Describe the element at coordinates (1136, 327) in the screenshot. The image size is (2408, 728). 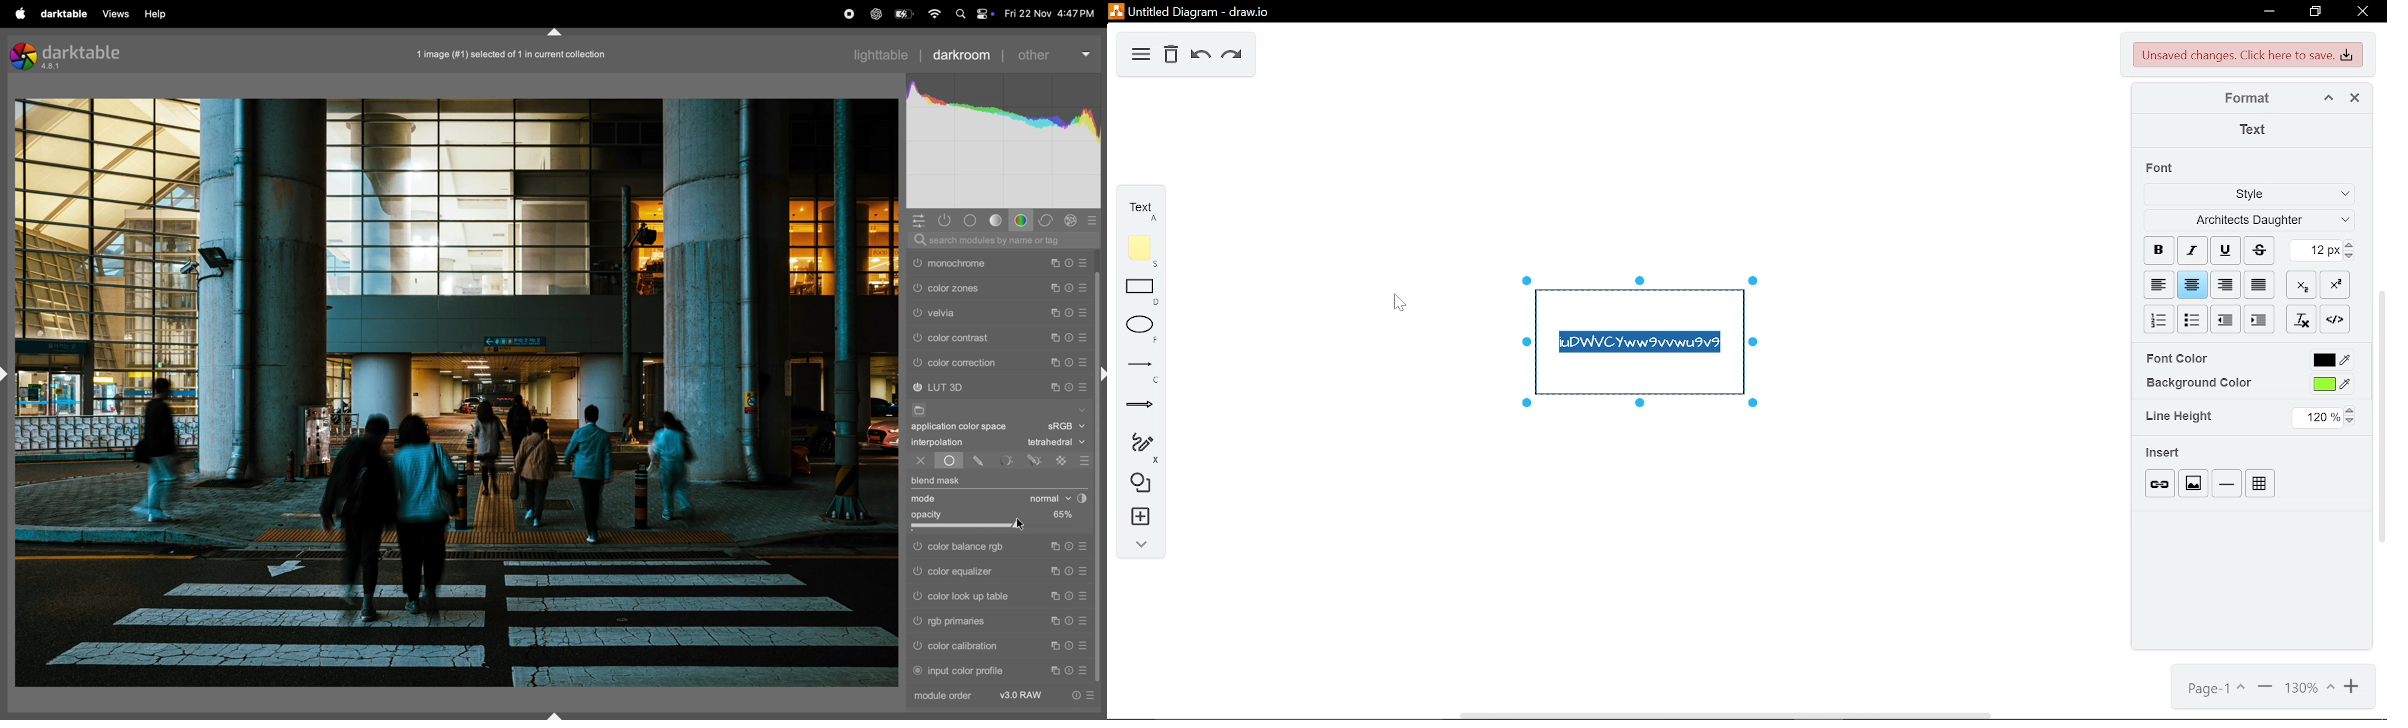
I see `ellipse` at that location.